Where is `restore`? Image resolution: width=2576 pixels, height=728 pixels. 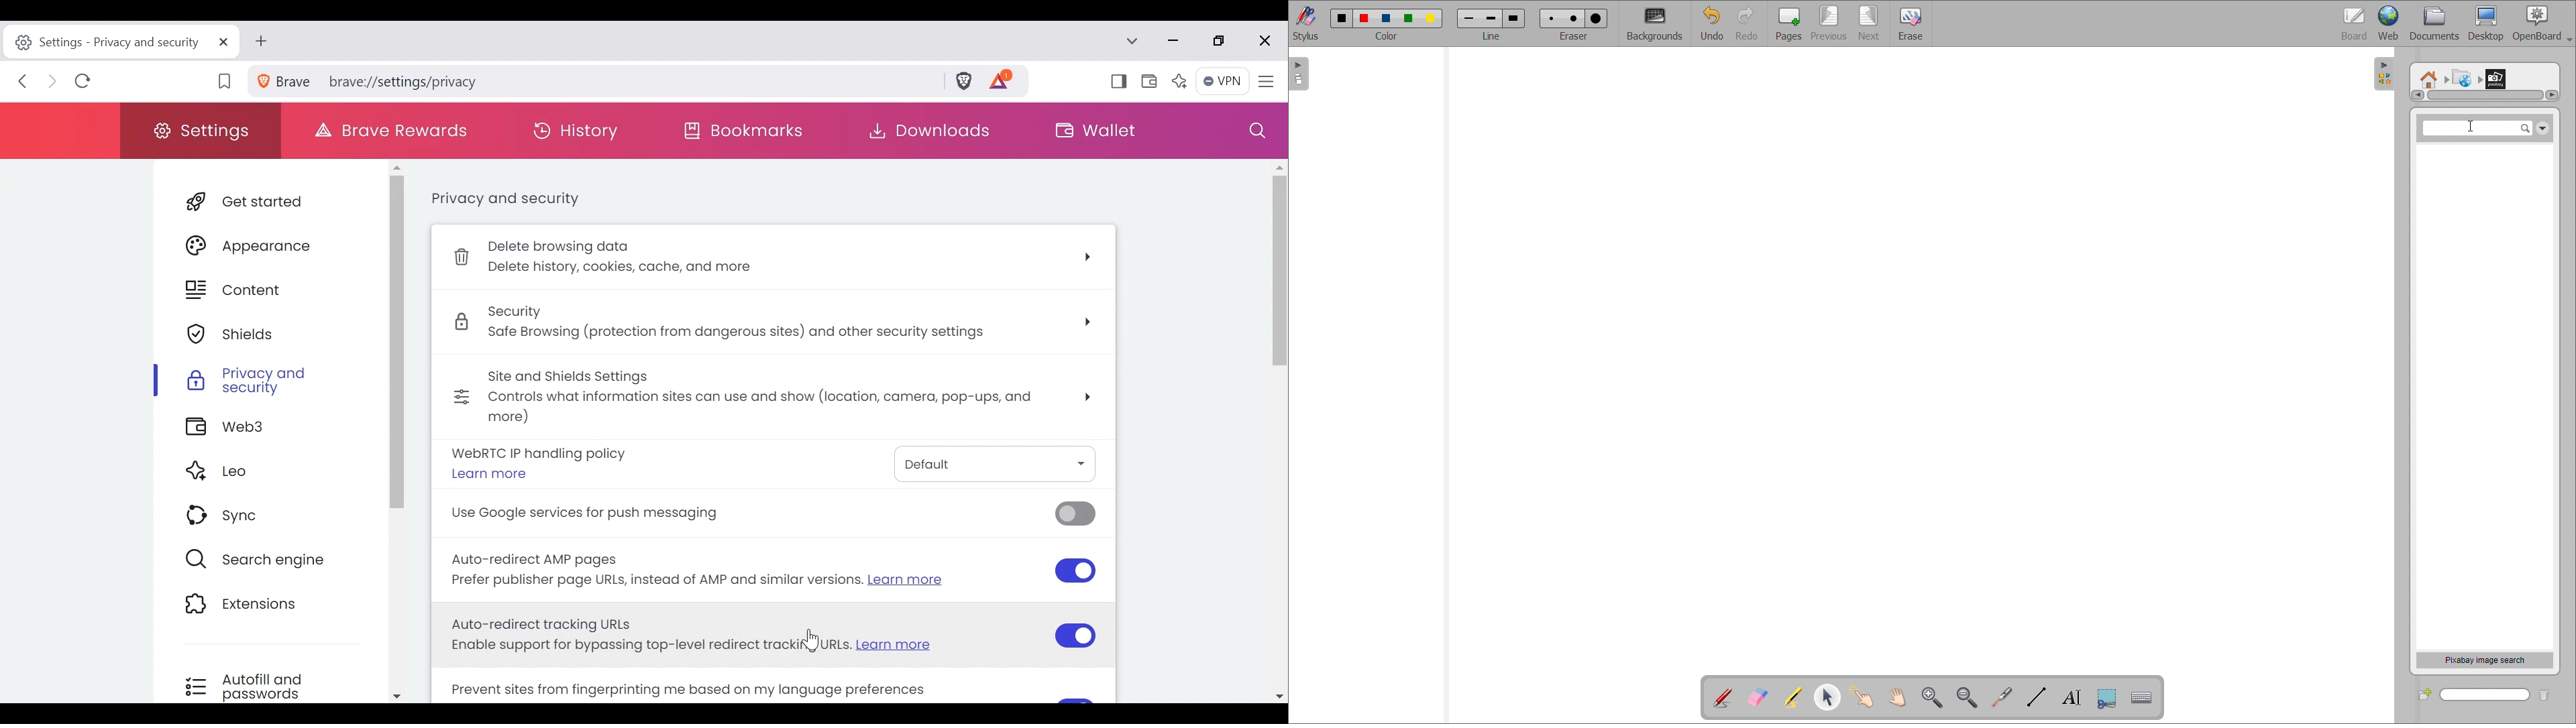 restore is located at coordinates (1225, 42).